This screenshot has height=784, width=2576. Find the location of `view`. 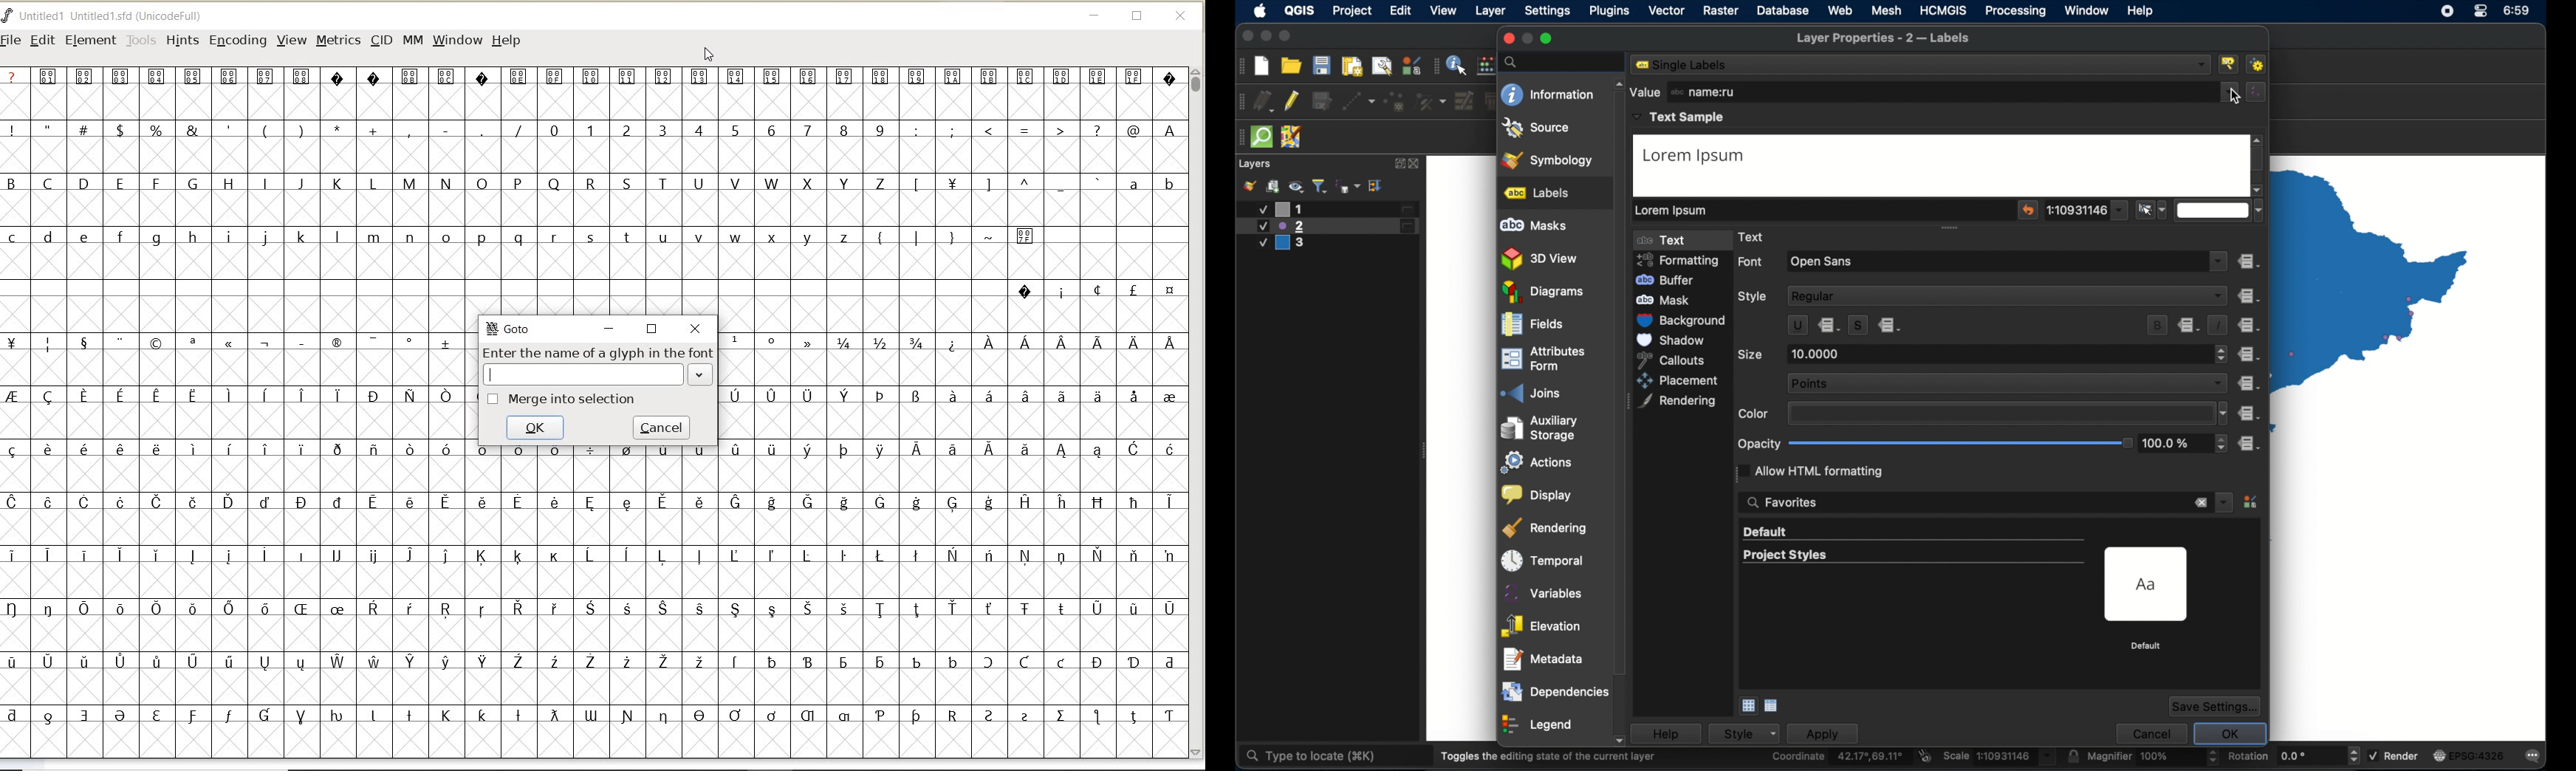

view is located at coordinates (1444, 11).